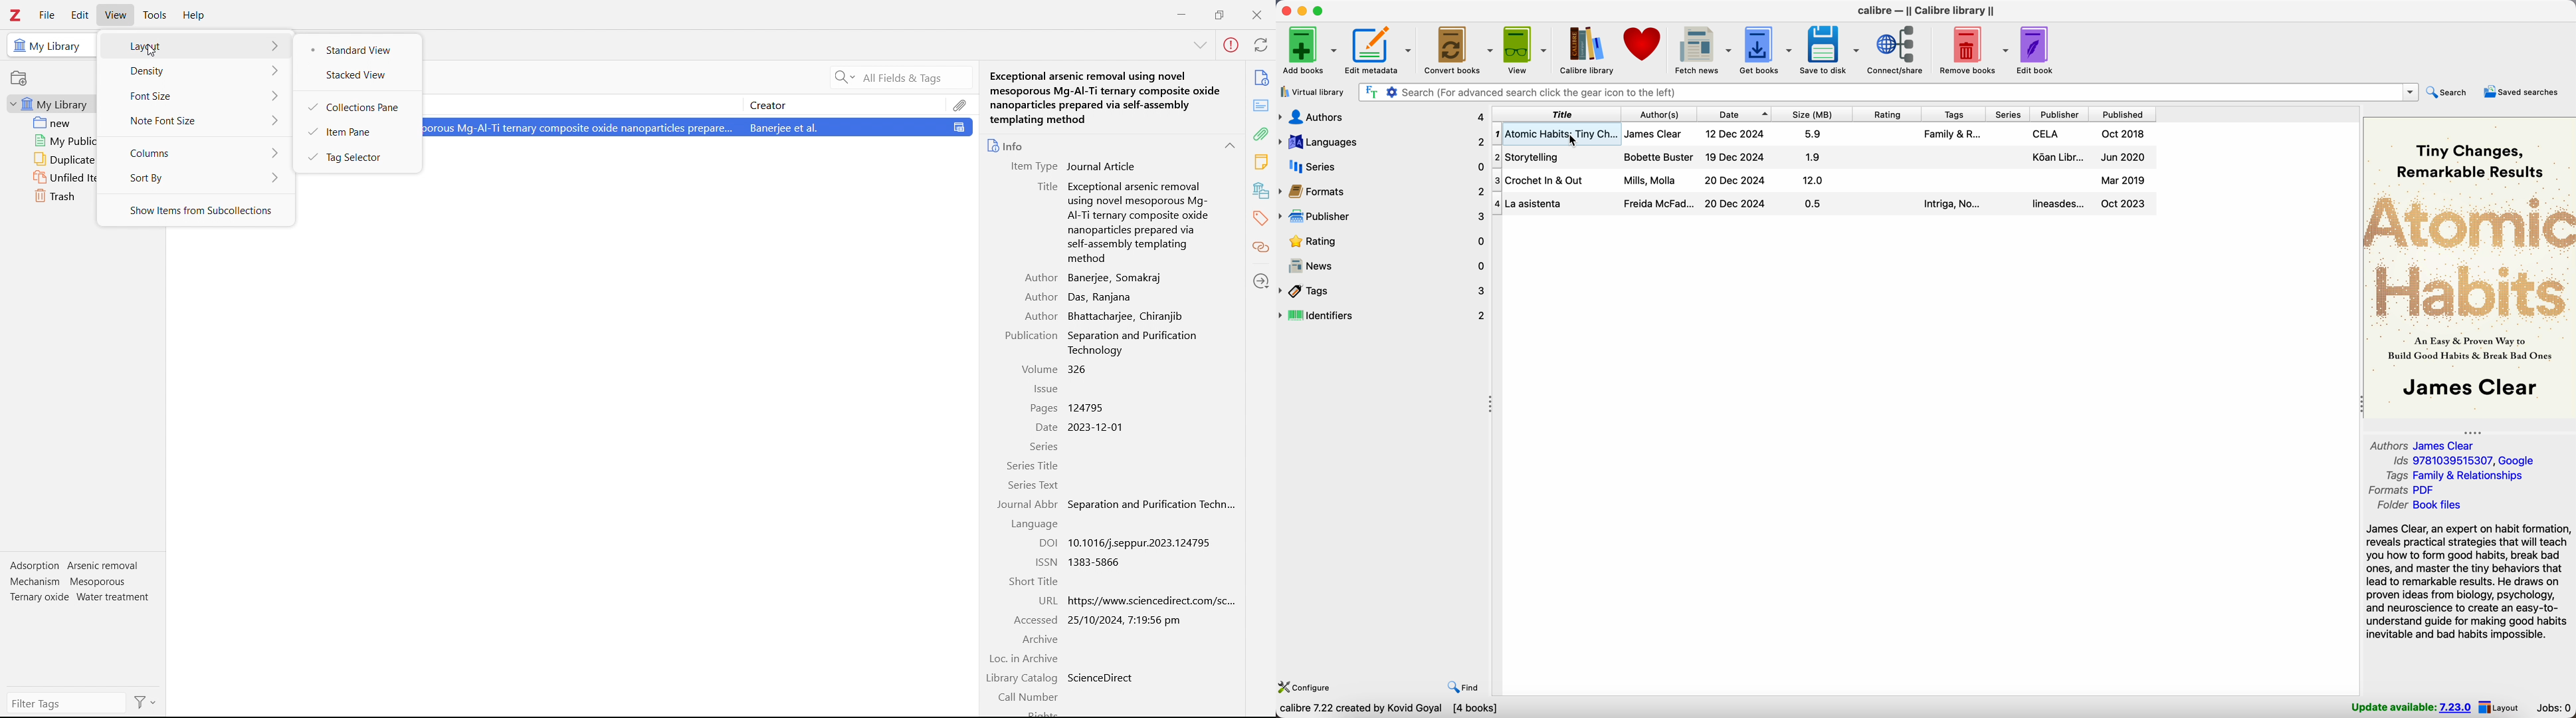 Image resolution: width=2576 pixels, height=728 pixels. What do you see at coordinates (2556, 707) in the screenshot?
I see `Jobs: 0` at bounding box center [2556, 707].